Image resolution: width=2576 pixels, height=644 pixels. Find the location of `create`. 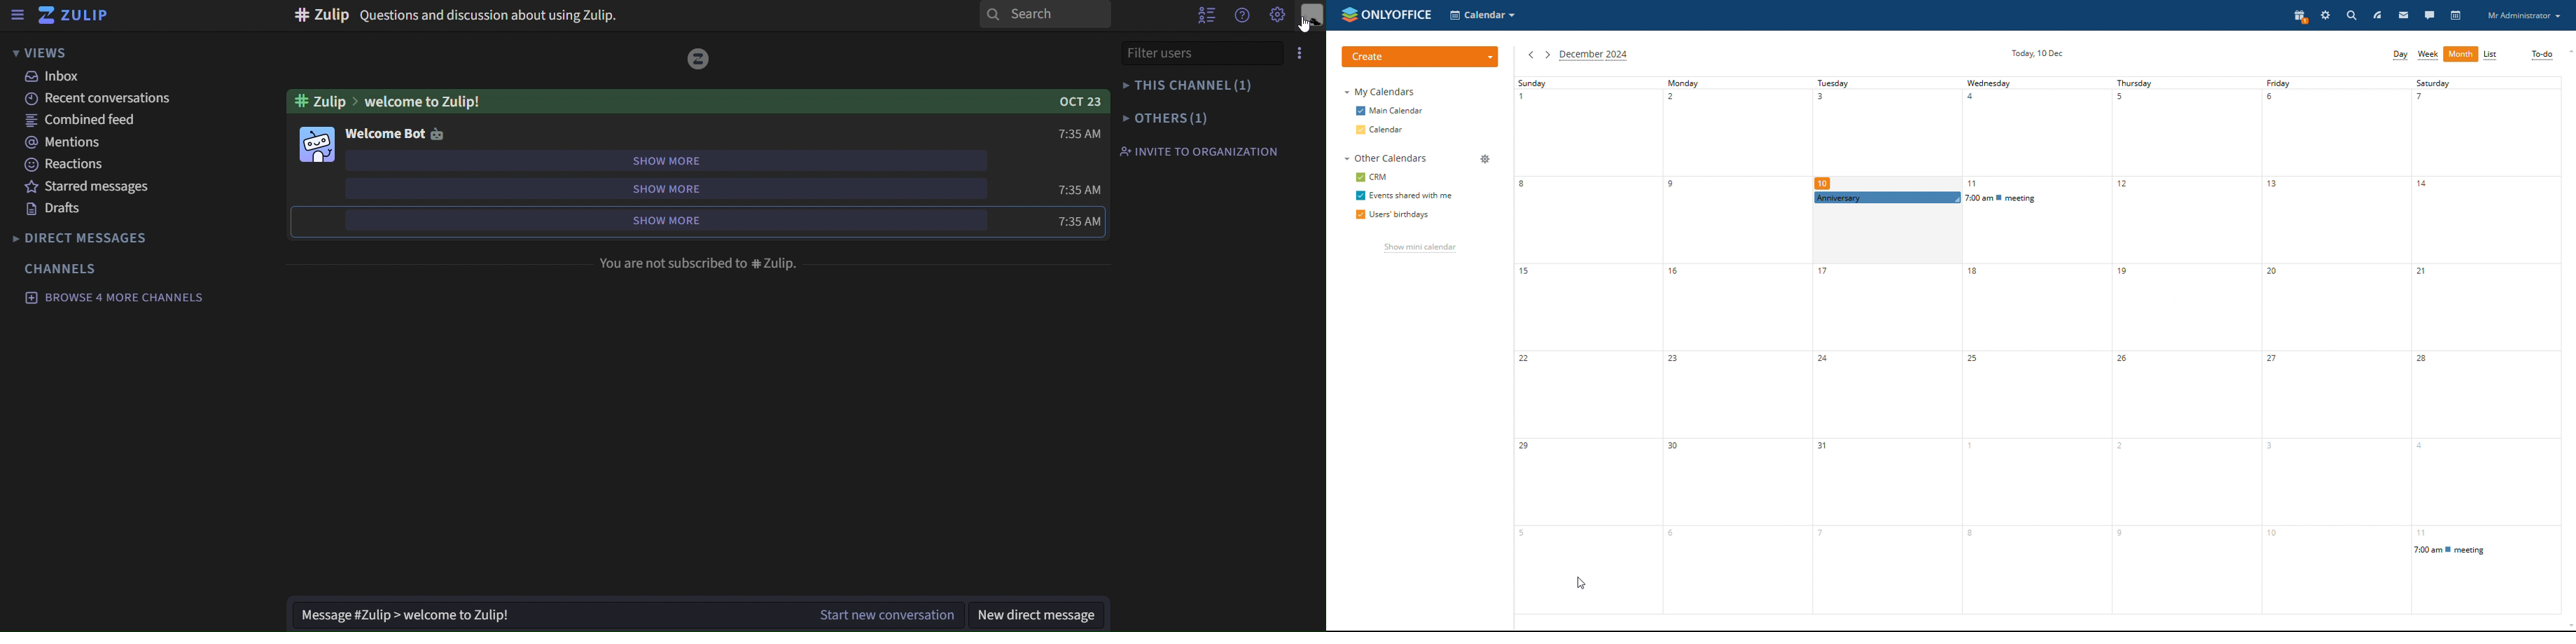

create is located at coordinates (1421, 55).